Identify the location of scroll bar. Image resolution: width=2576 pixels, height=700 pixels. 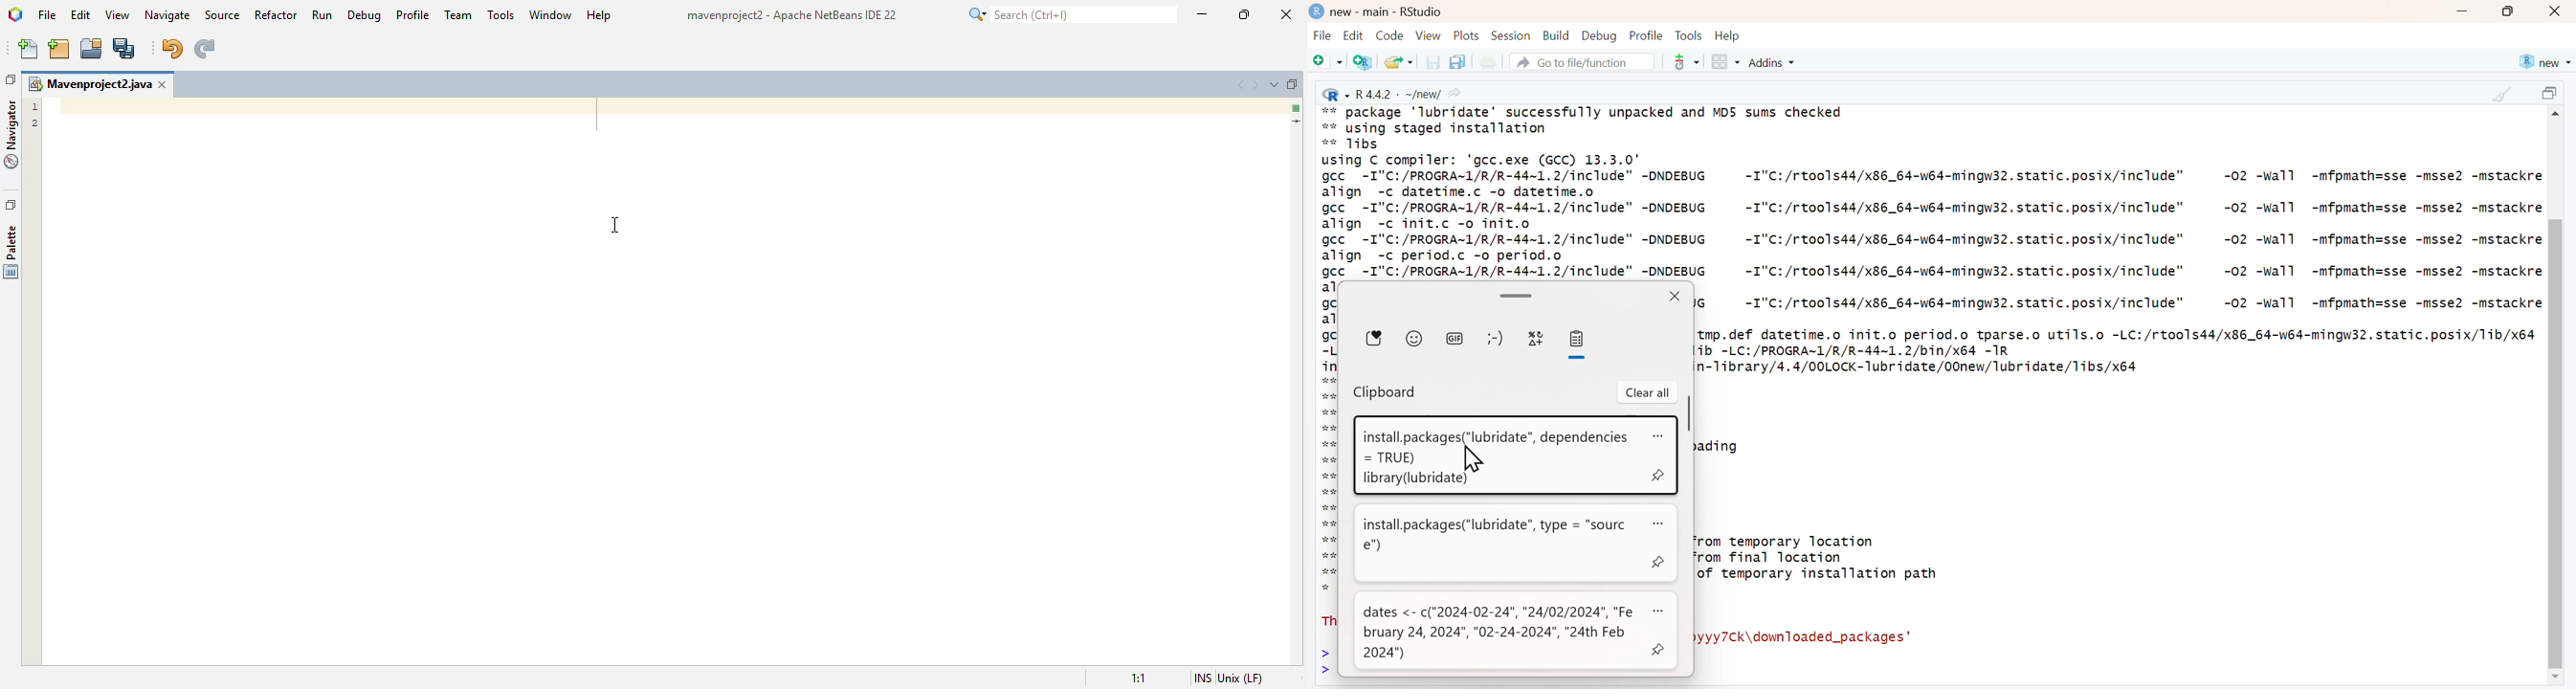
(2555, 443).